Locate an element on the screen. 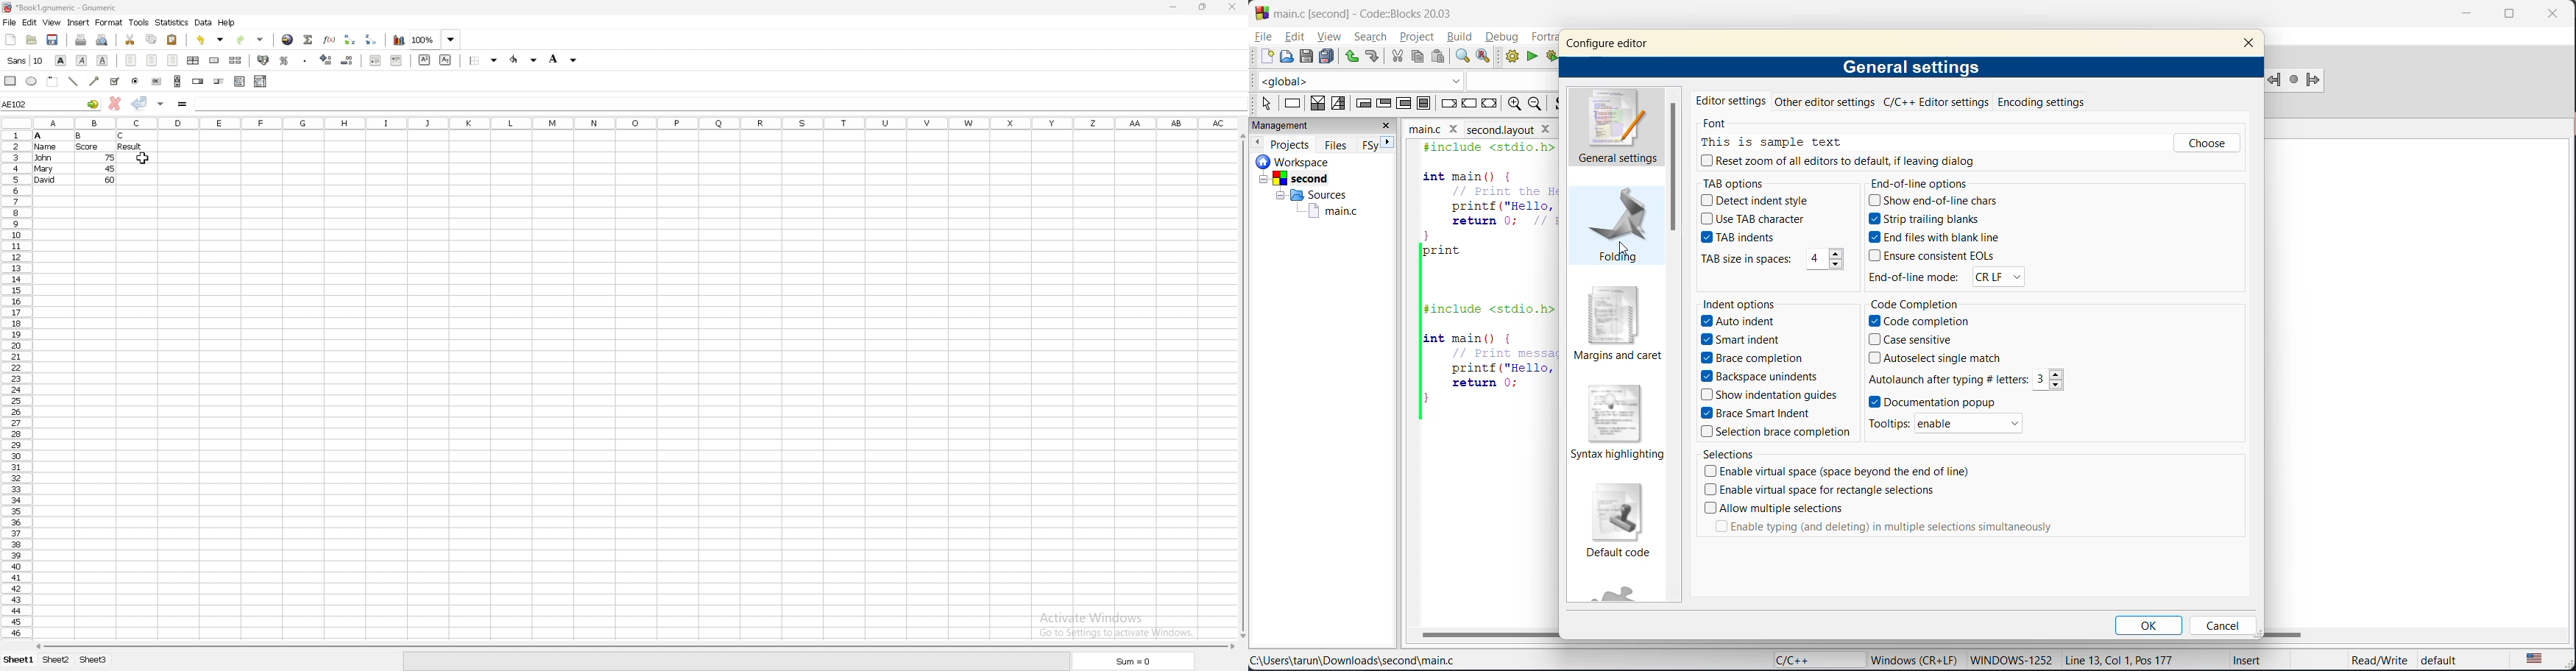 This screenshot has width=2576, height=672. redo is located at coordinates (1375, 58).